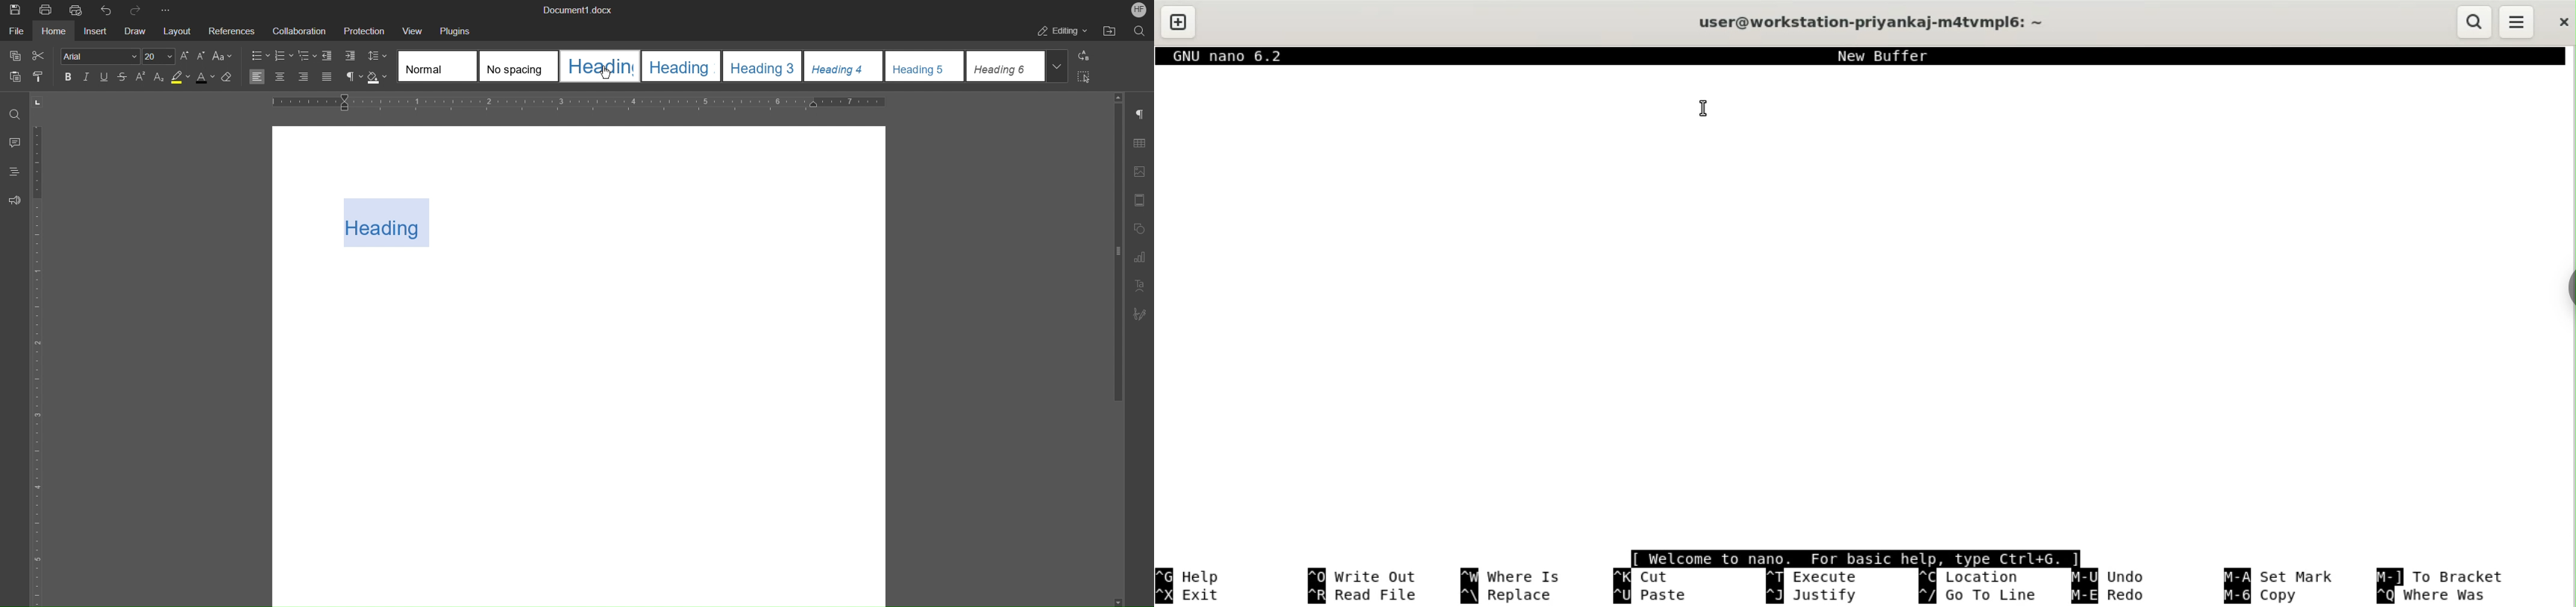 Image resolution: width=2576 pixels, height=616 pixels. Describe the element at coordinates (1140, 200) in the screenshot. I see `Header/Footer` at that location.